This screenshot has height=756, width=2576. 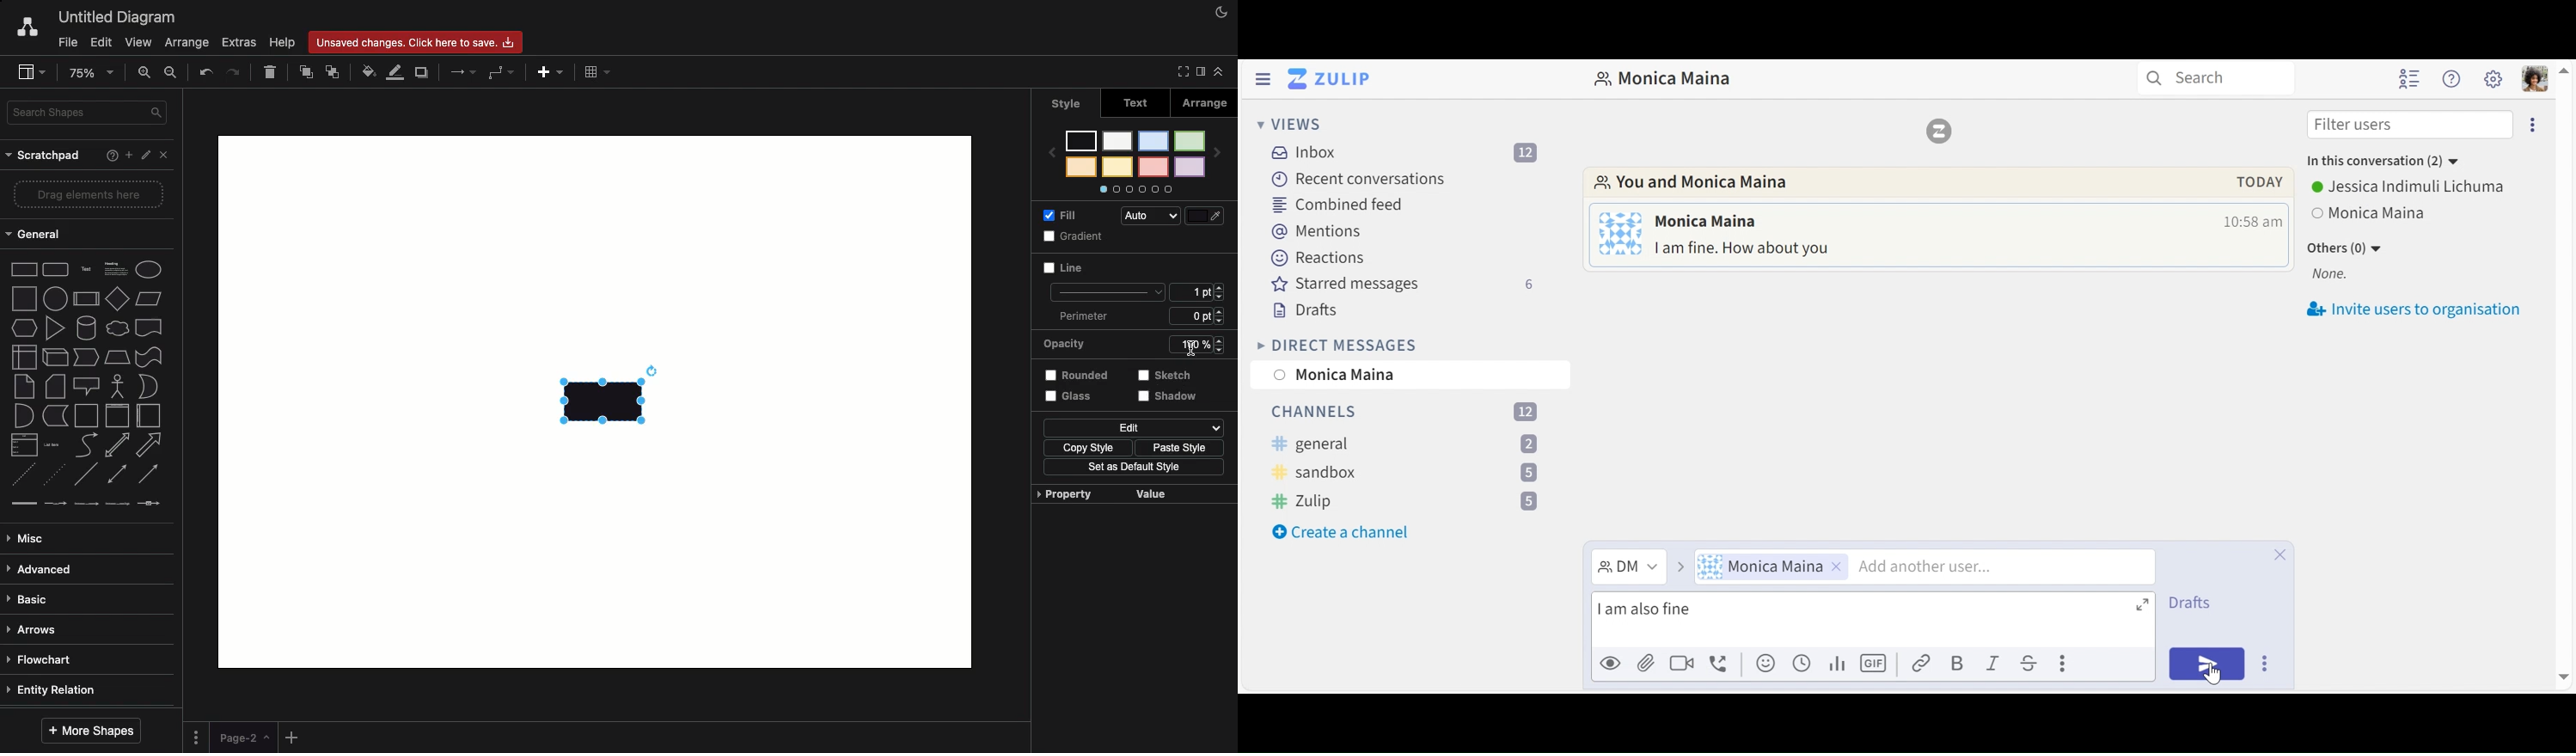 I want to click on Arrows, so click(x=459, y=71).